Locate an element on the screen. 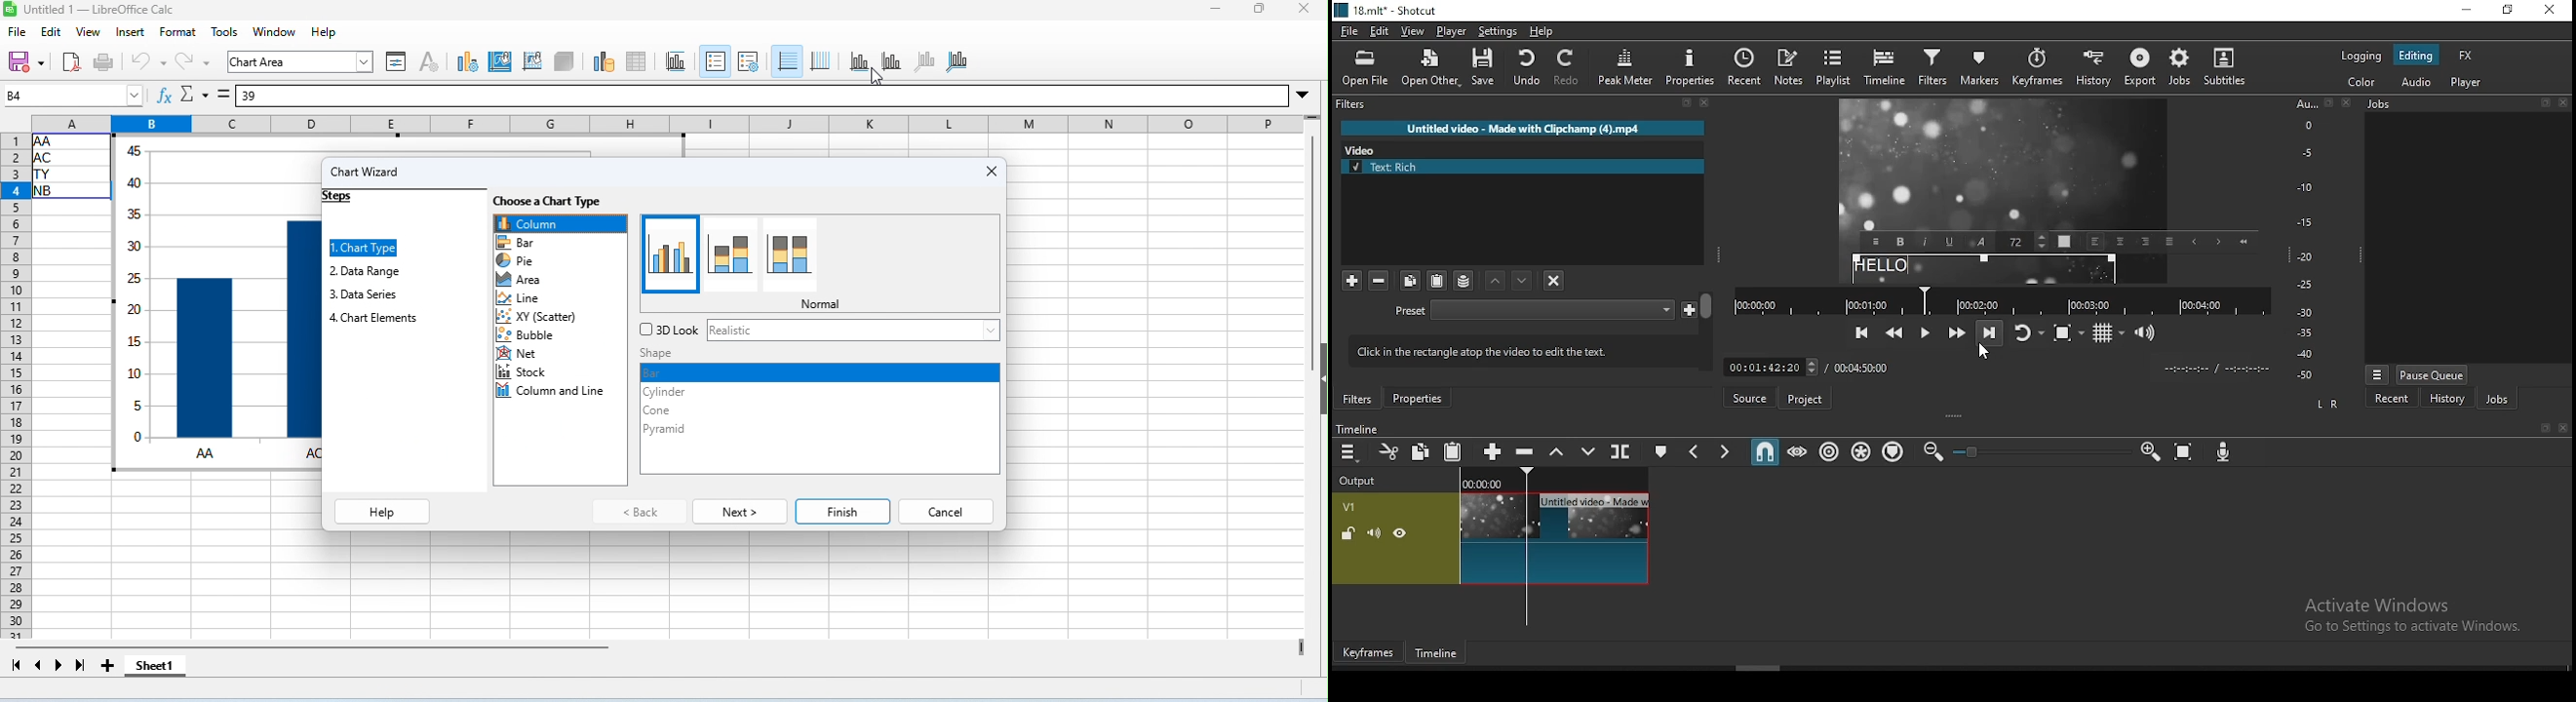  = is located at coordinates (225, 93).